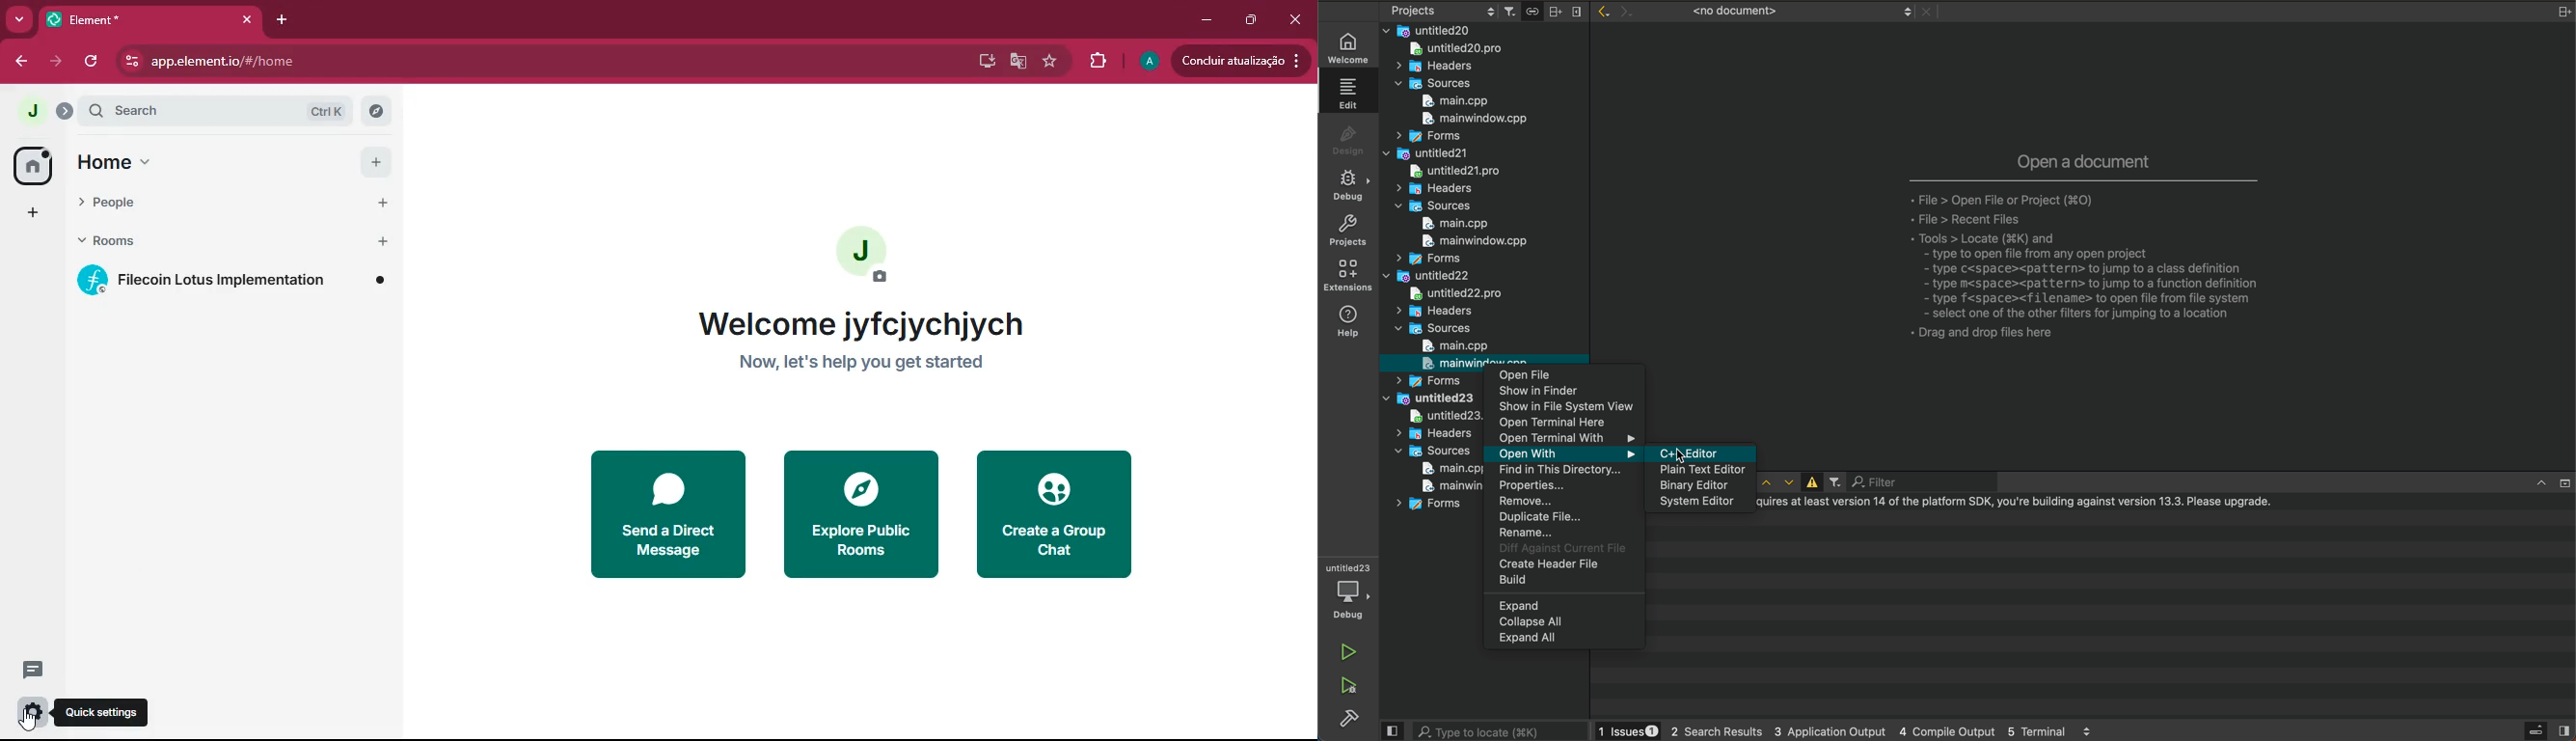  Describe the element at coordinates (376, 162) in the screenshot. I see `add` at that location.